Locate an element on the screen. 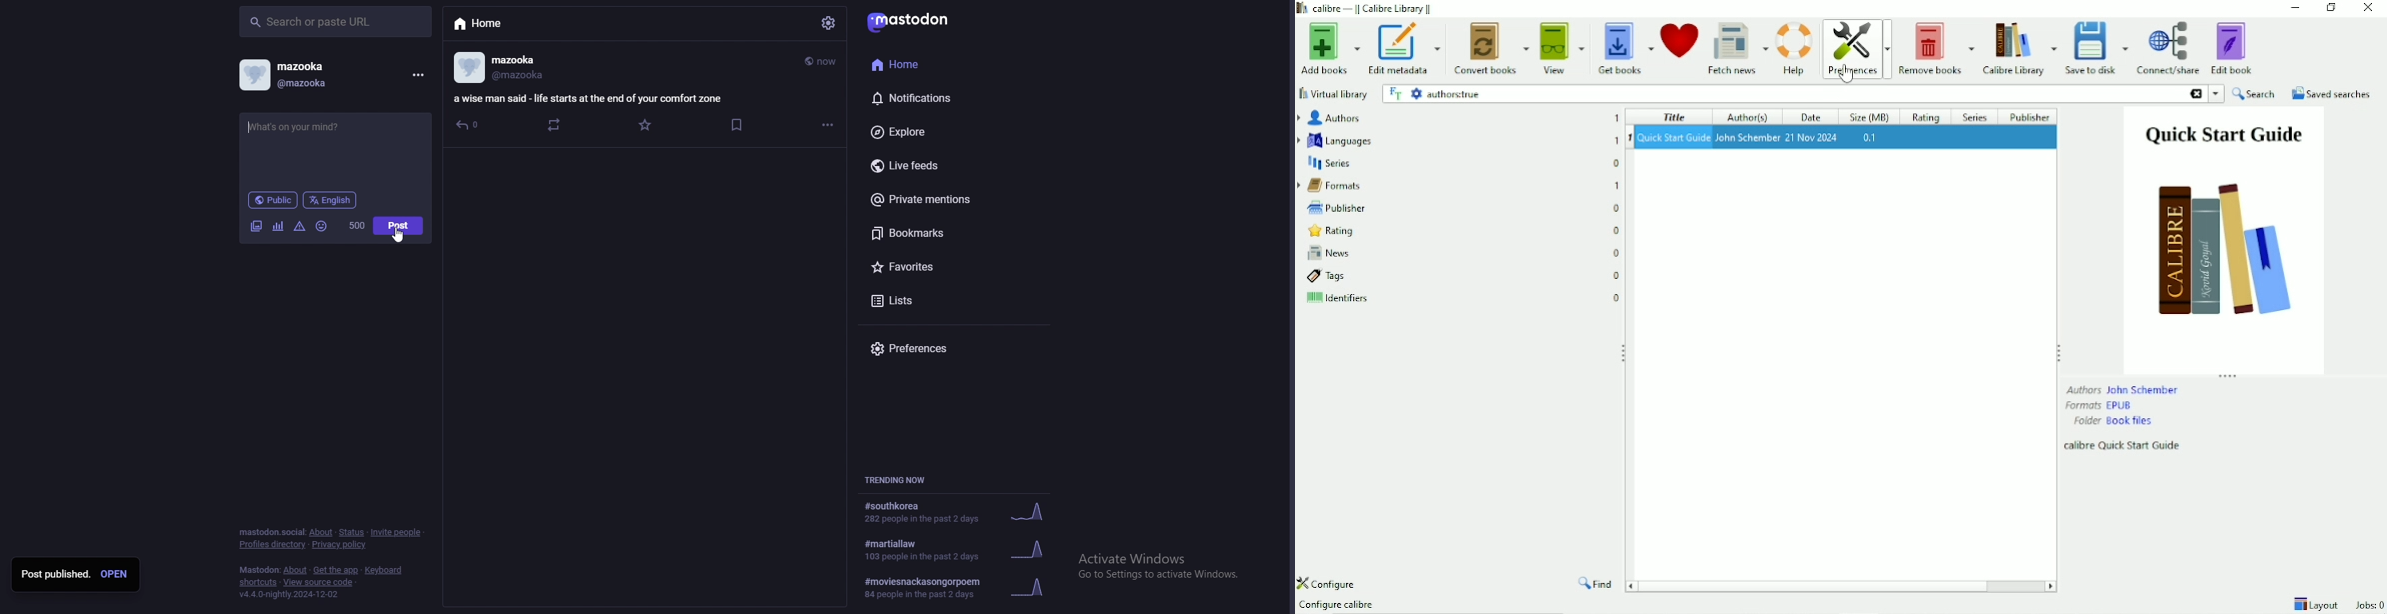 The height and width of the screenshot is (616, 2408). polls is located at coordinates (277, 226).